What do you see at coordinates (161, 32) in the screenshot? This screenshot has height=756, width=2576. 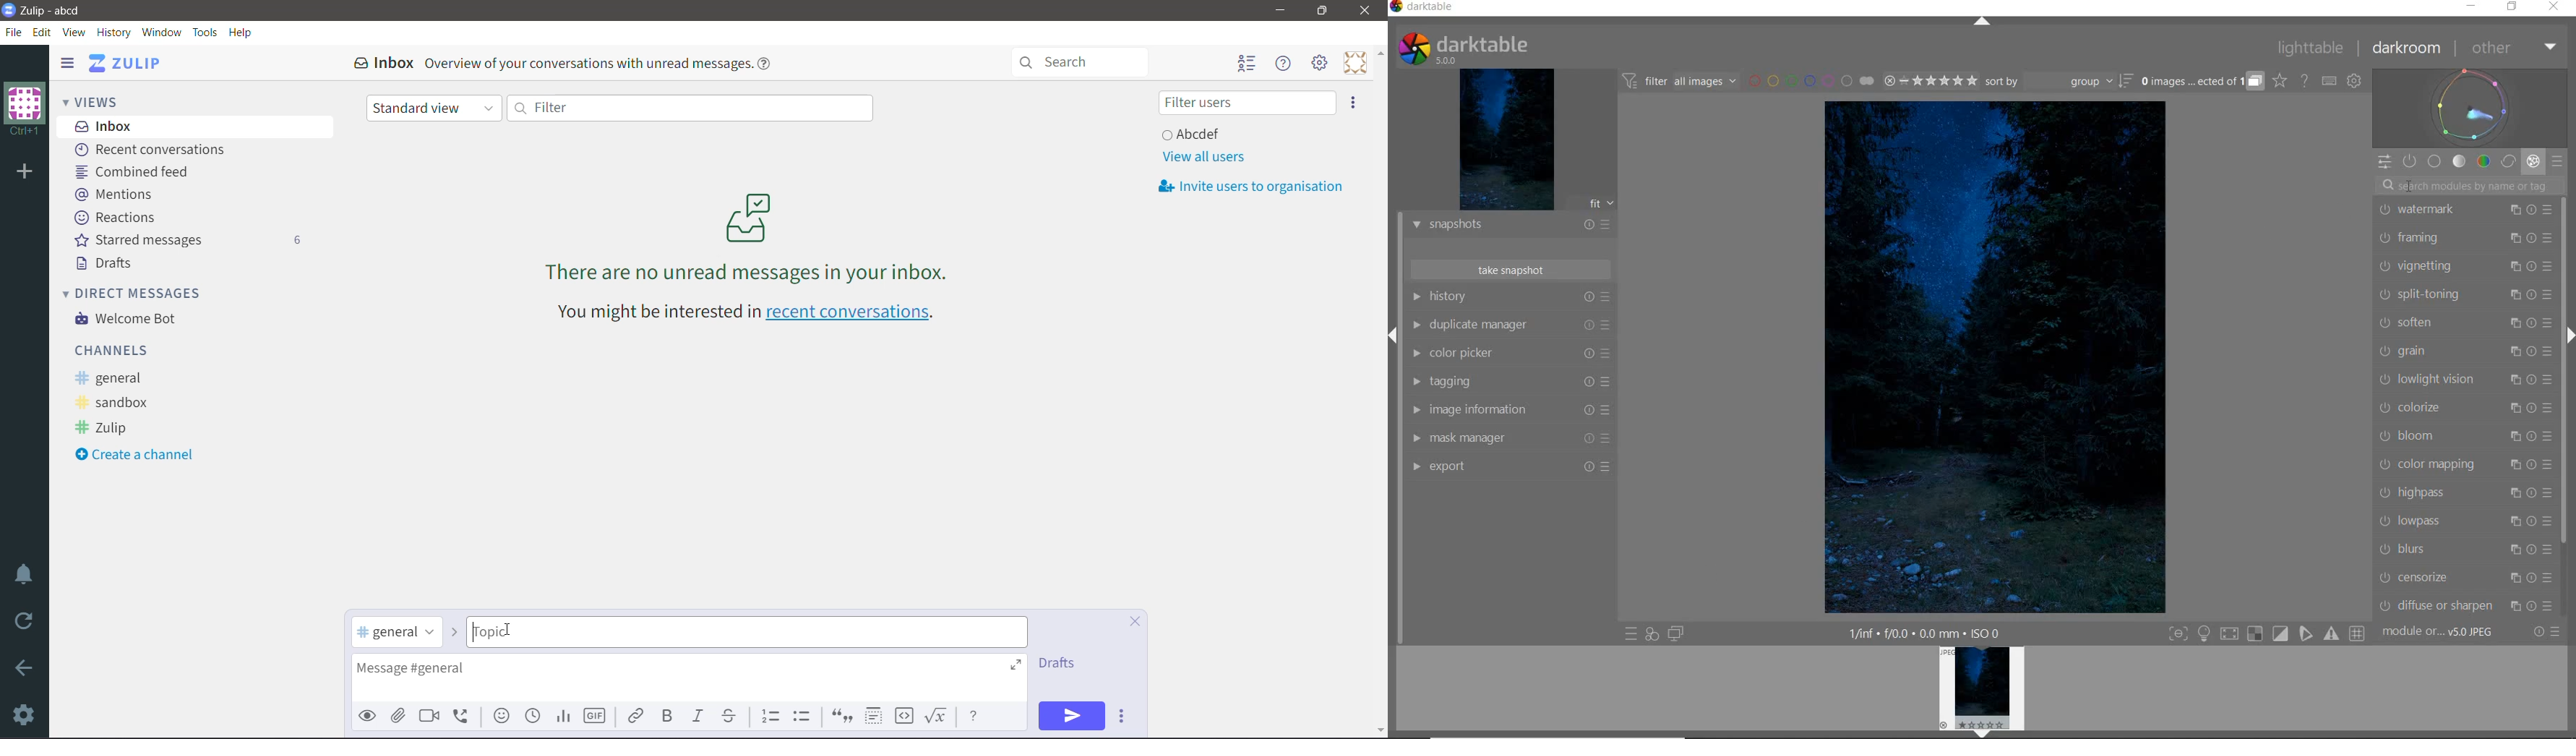 I see `Window` at bounding box center [161, 32].